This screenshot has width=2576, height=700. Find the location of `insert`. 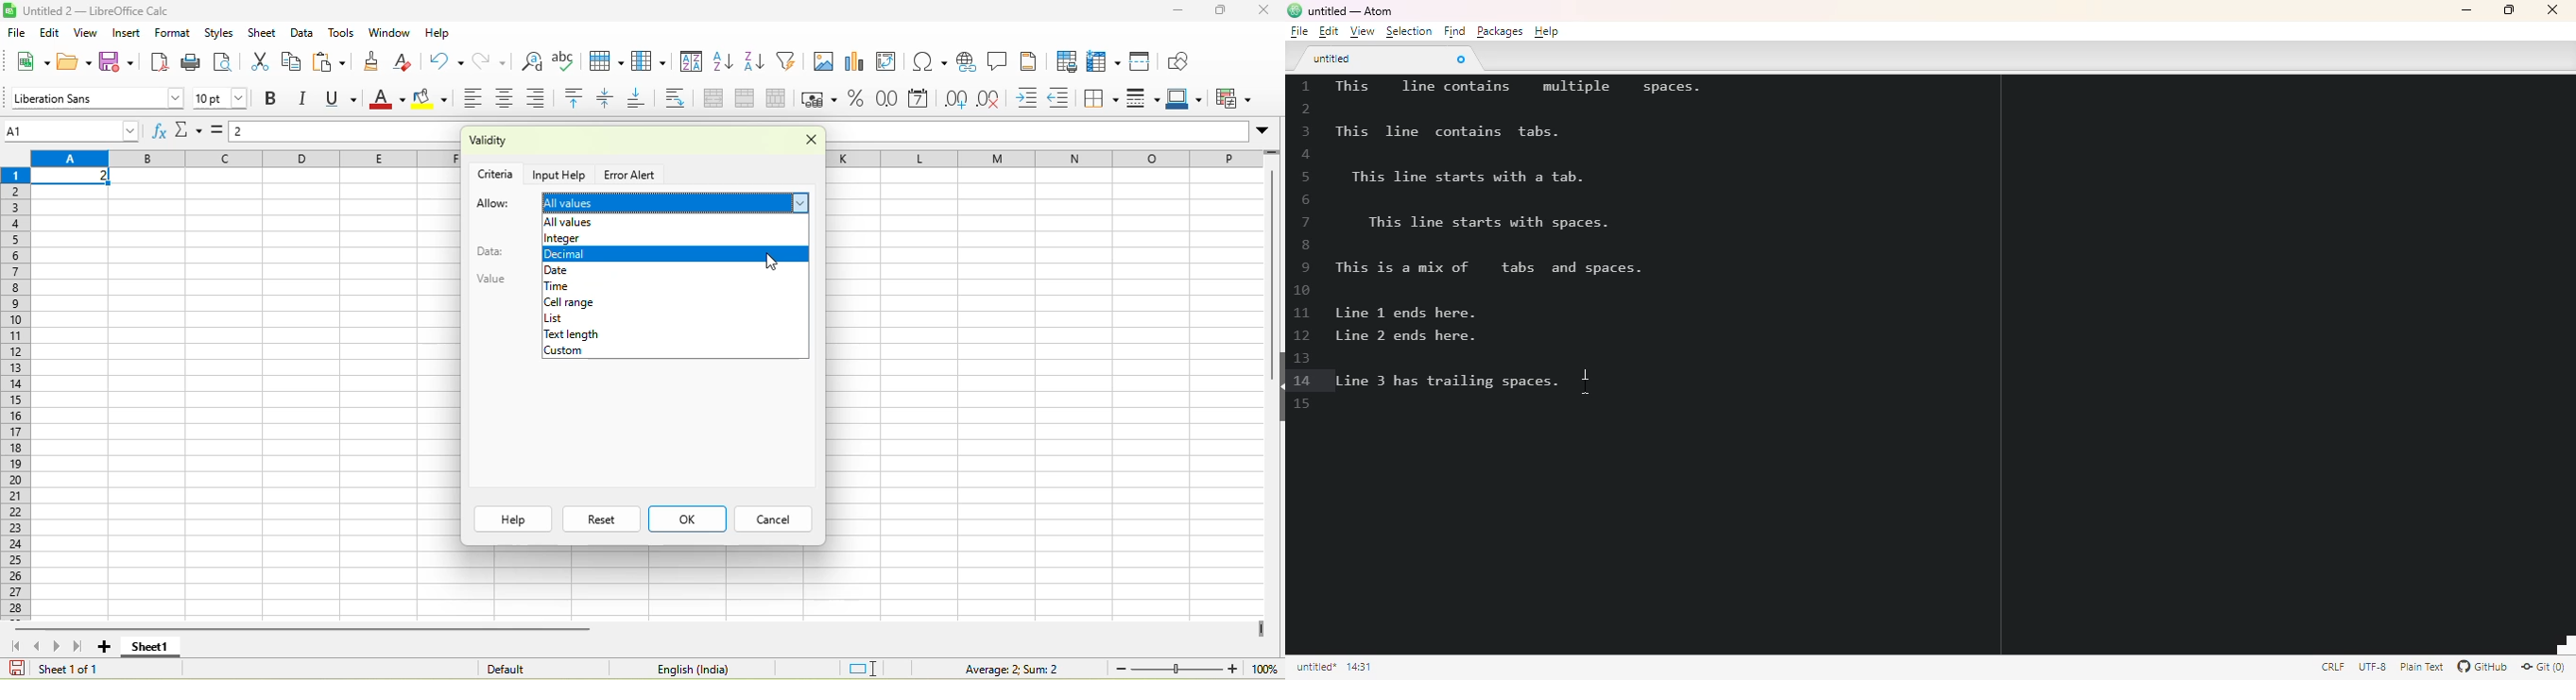

insert is located at coordinates (127, 33).